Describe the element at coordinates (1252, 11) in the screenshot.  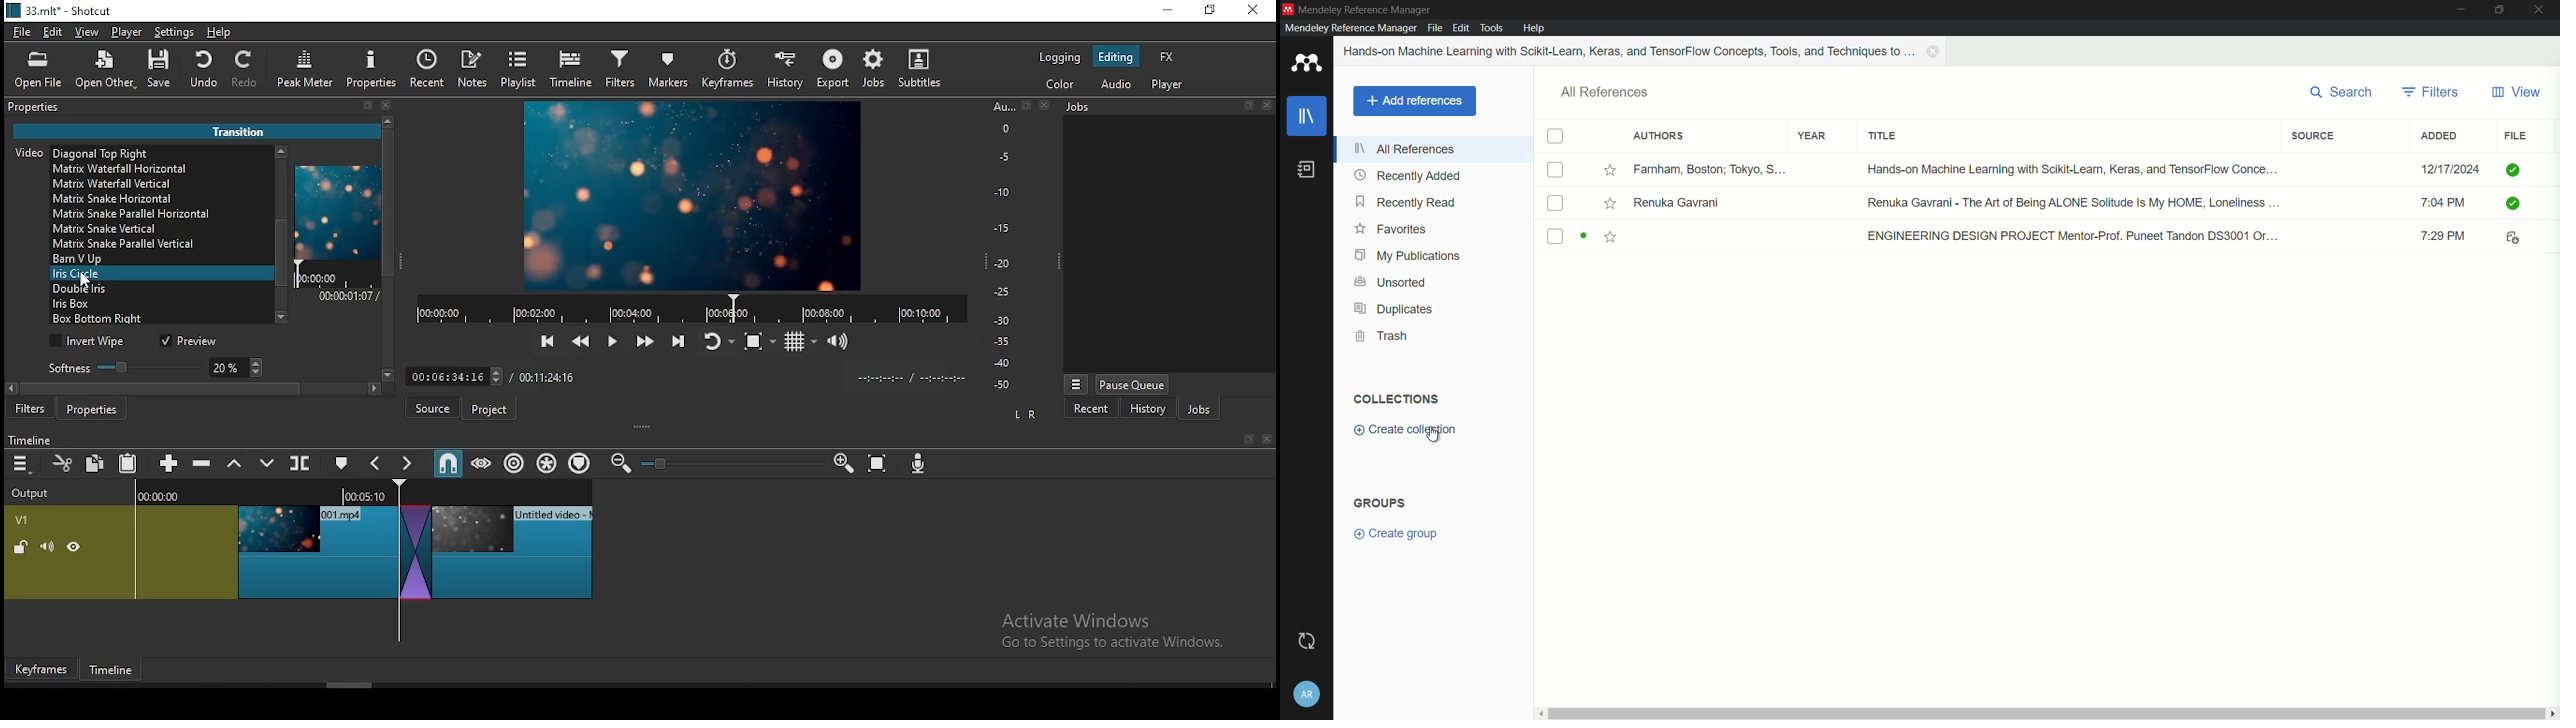
I see `close window` at that location.